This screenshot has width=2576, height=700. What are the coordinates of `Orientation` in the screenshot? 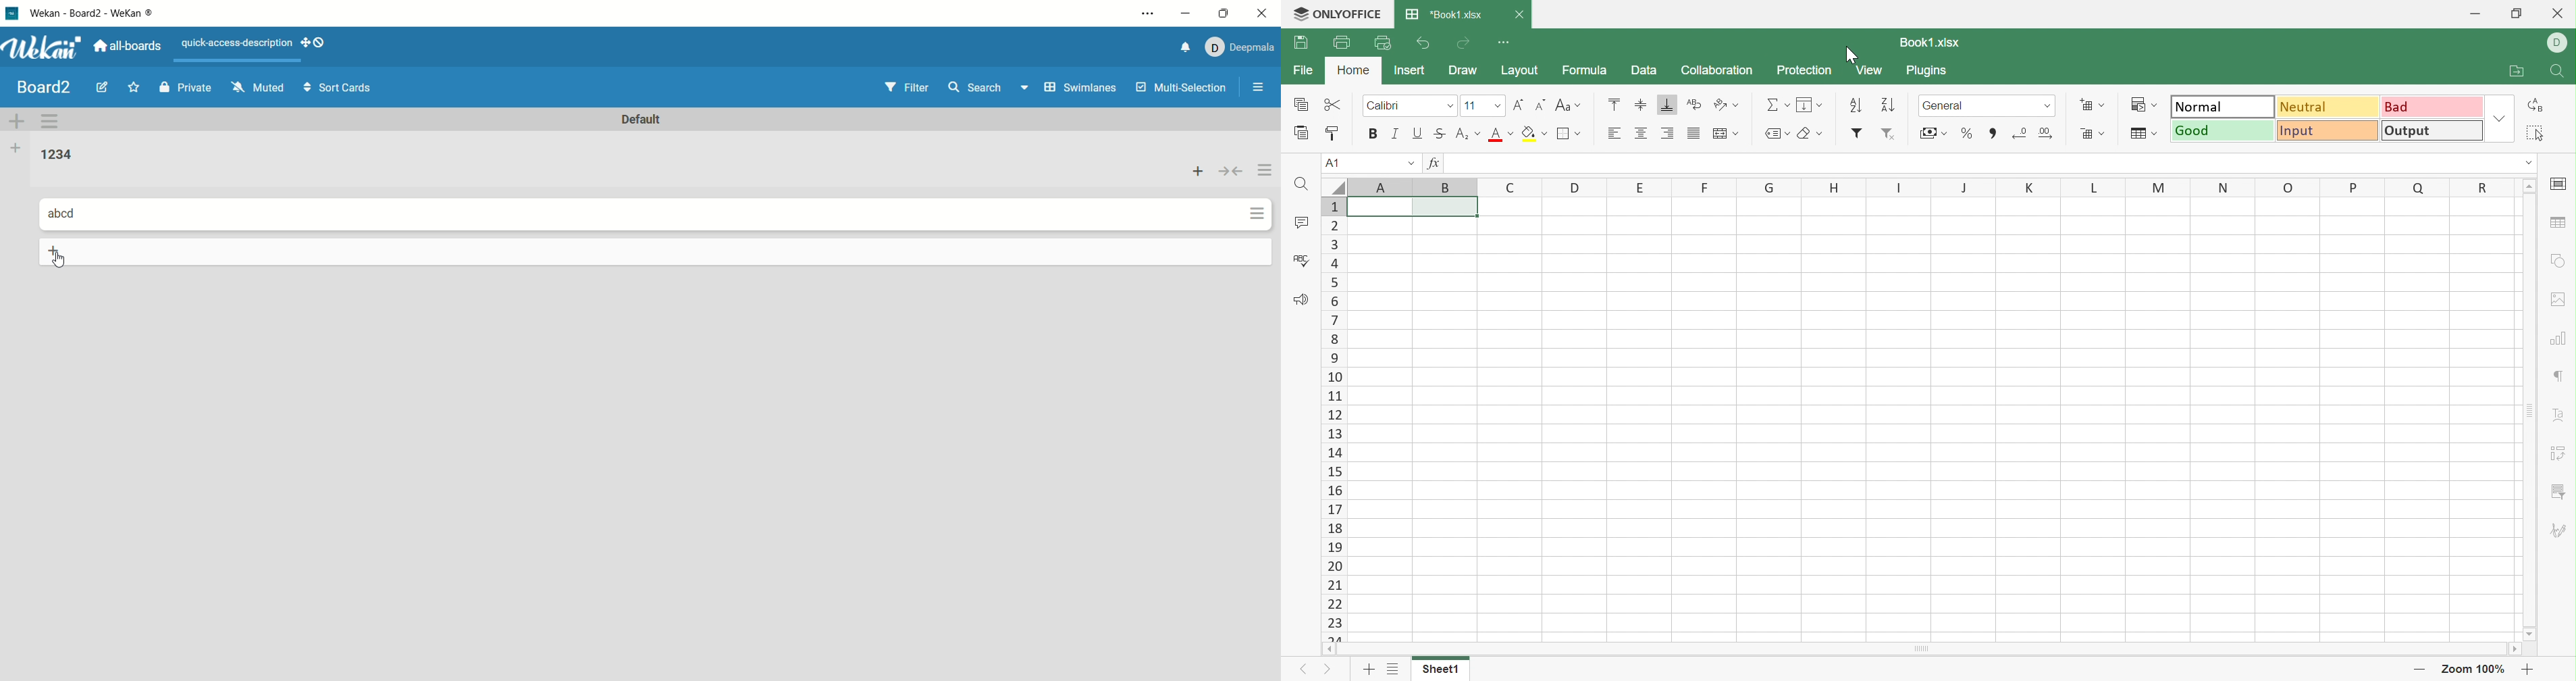 It's located at (1728, 105).